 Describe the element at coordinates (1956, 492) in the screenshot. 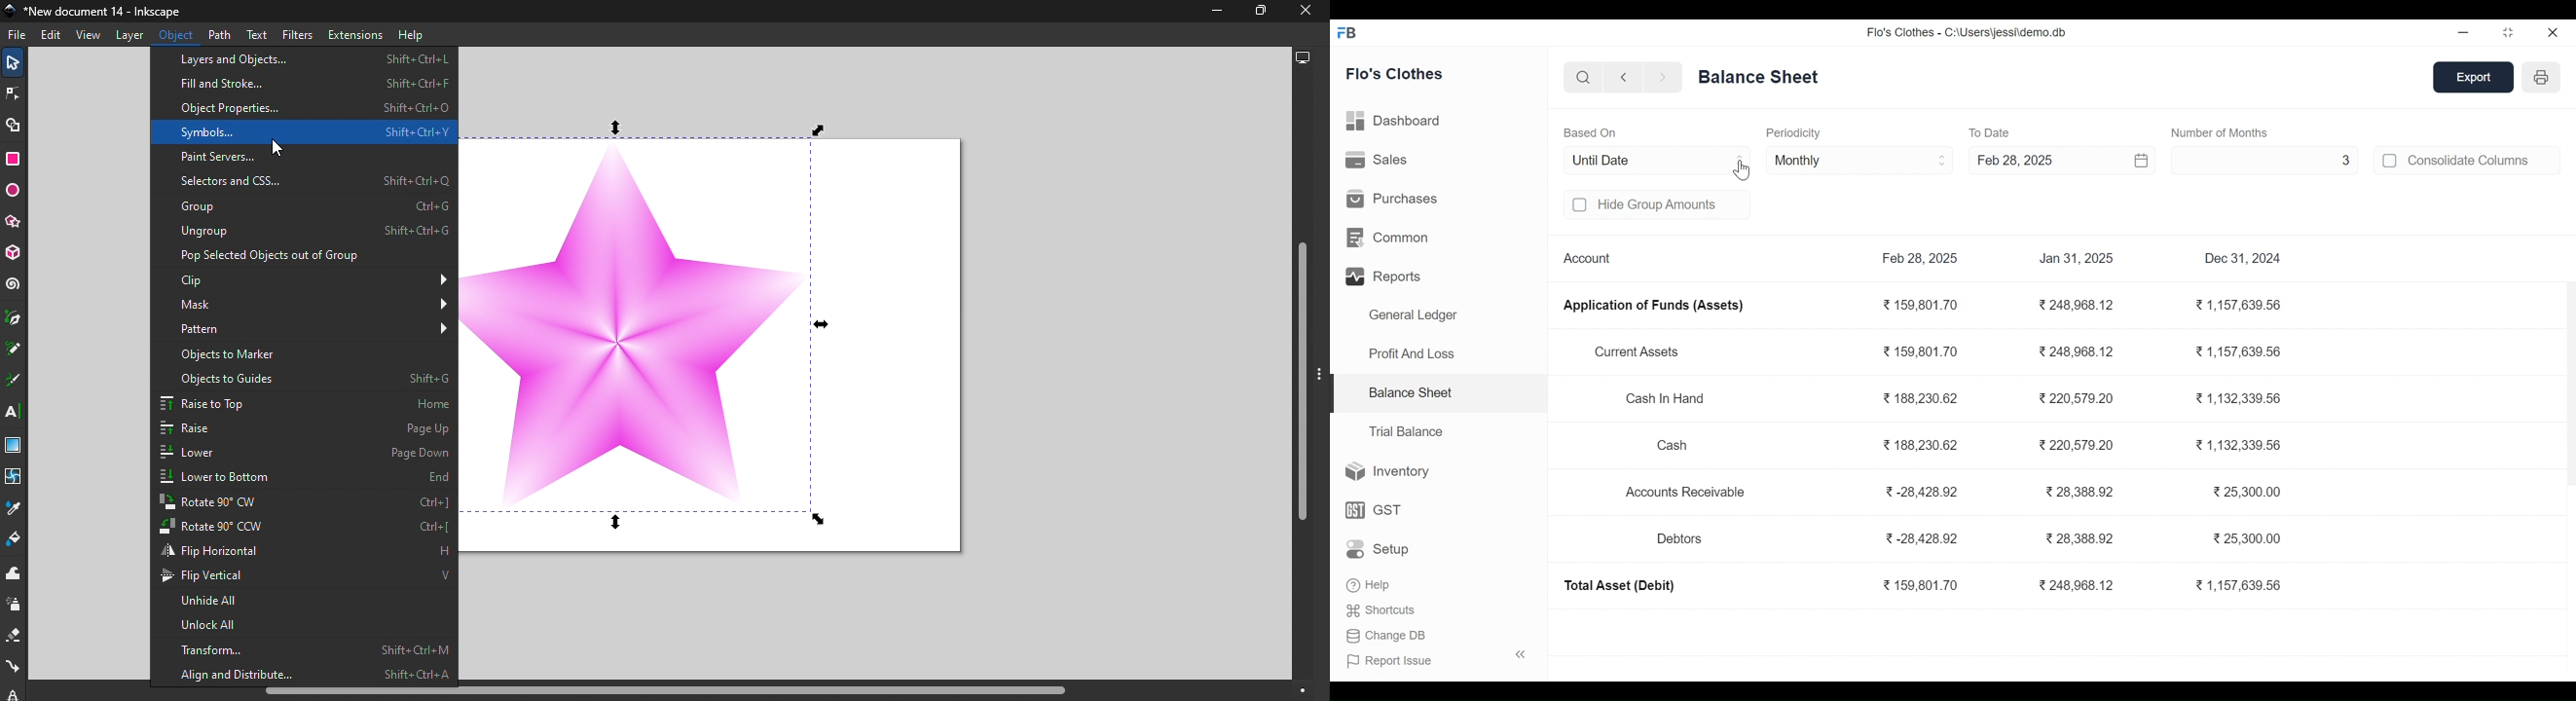

I see `Accounts Receivable 3-28,428.92 28,388.92 25,300.00` at that location.